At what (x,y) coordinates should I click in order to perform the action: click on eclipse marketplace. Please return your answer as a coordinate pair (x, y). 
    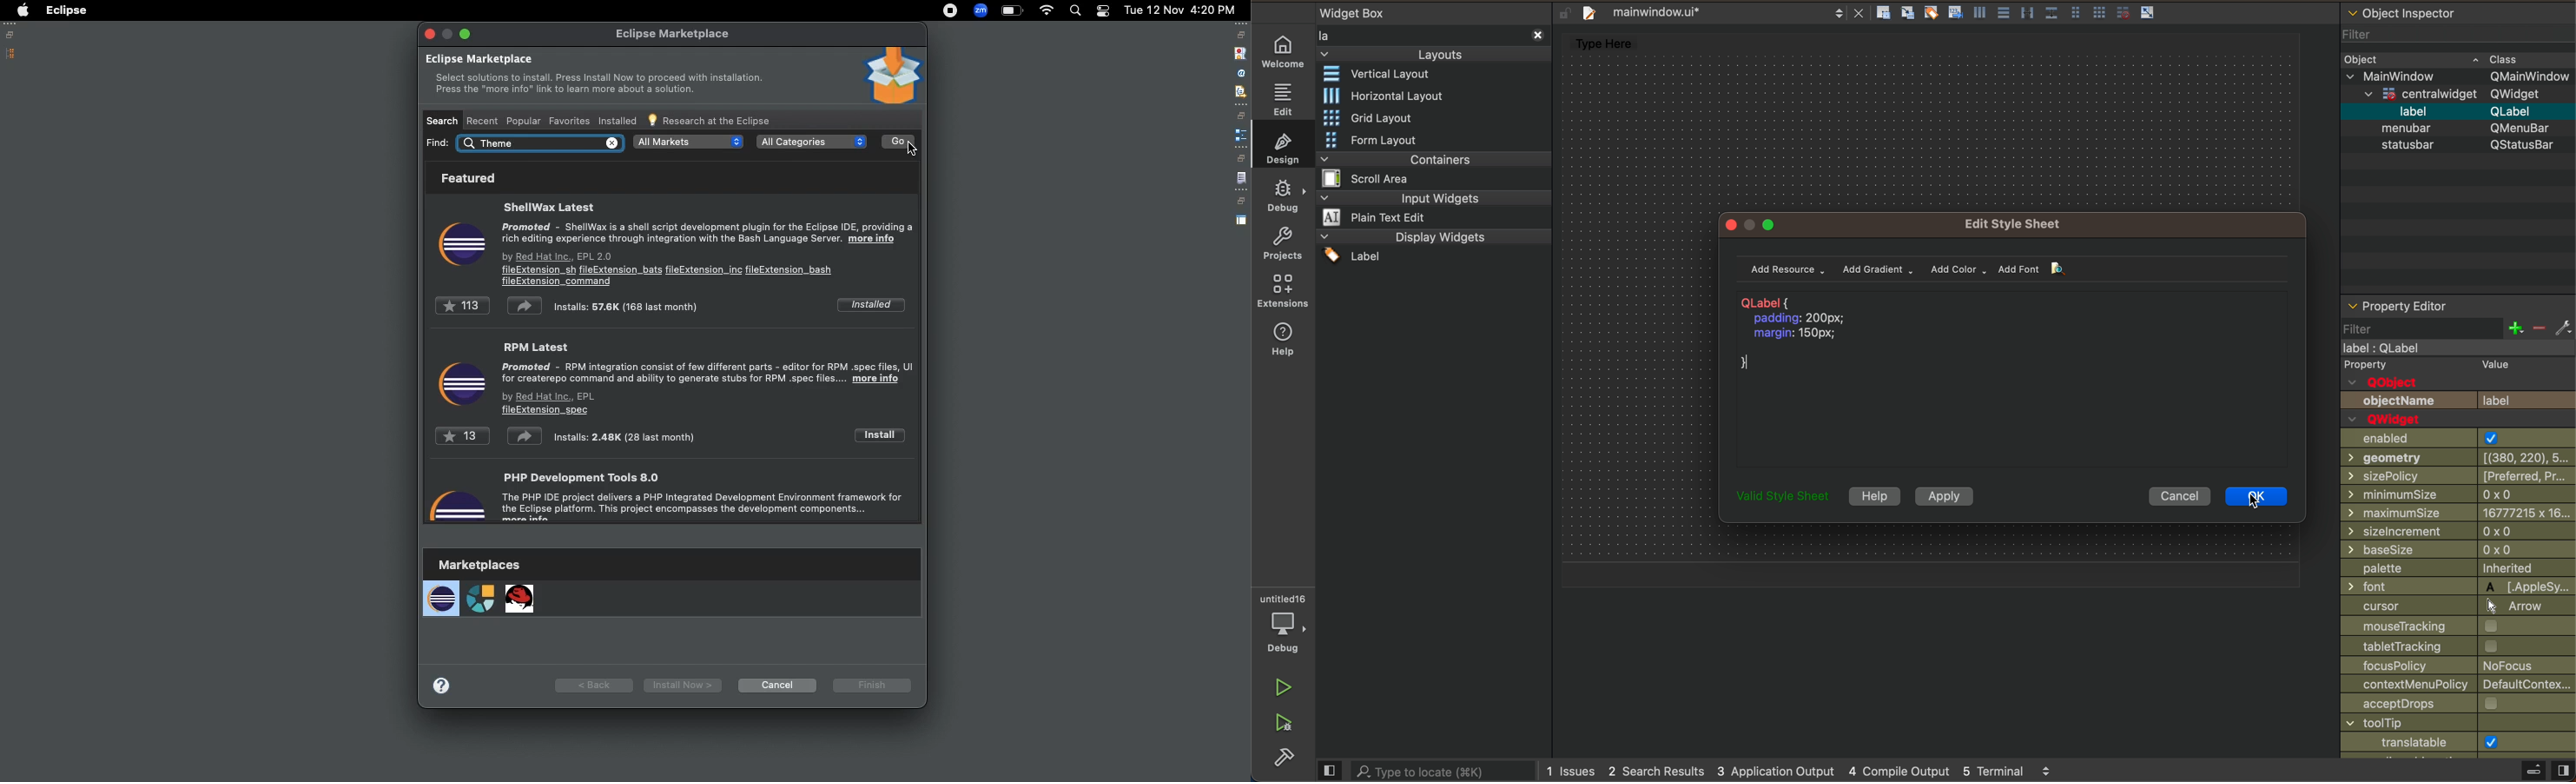
    Looking at the image, I should click on (674, 35).